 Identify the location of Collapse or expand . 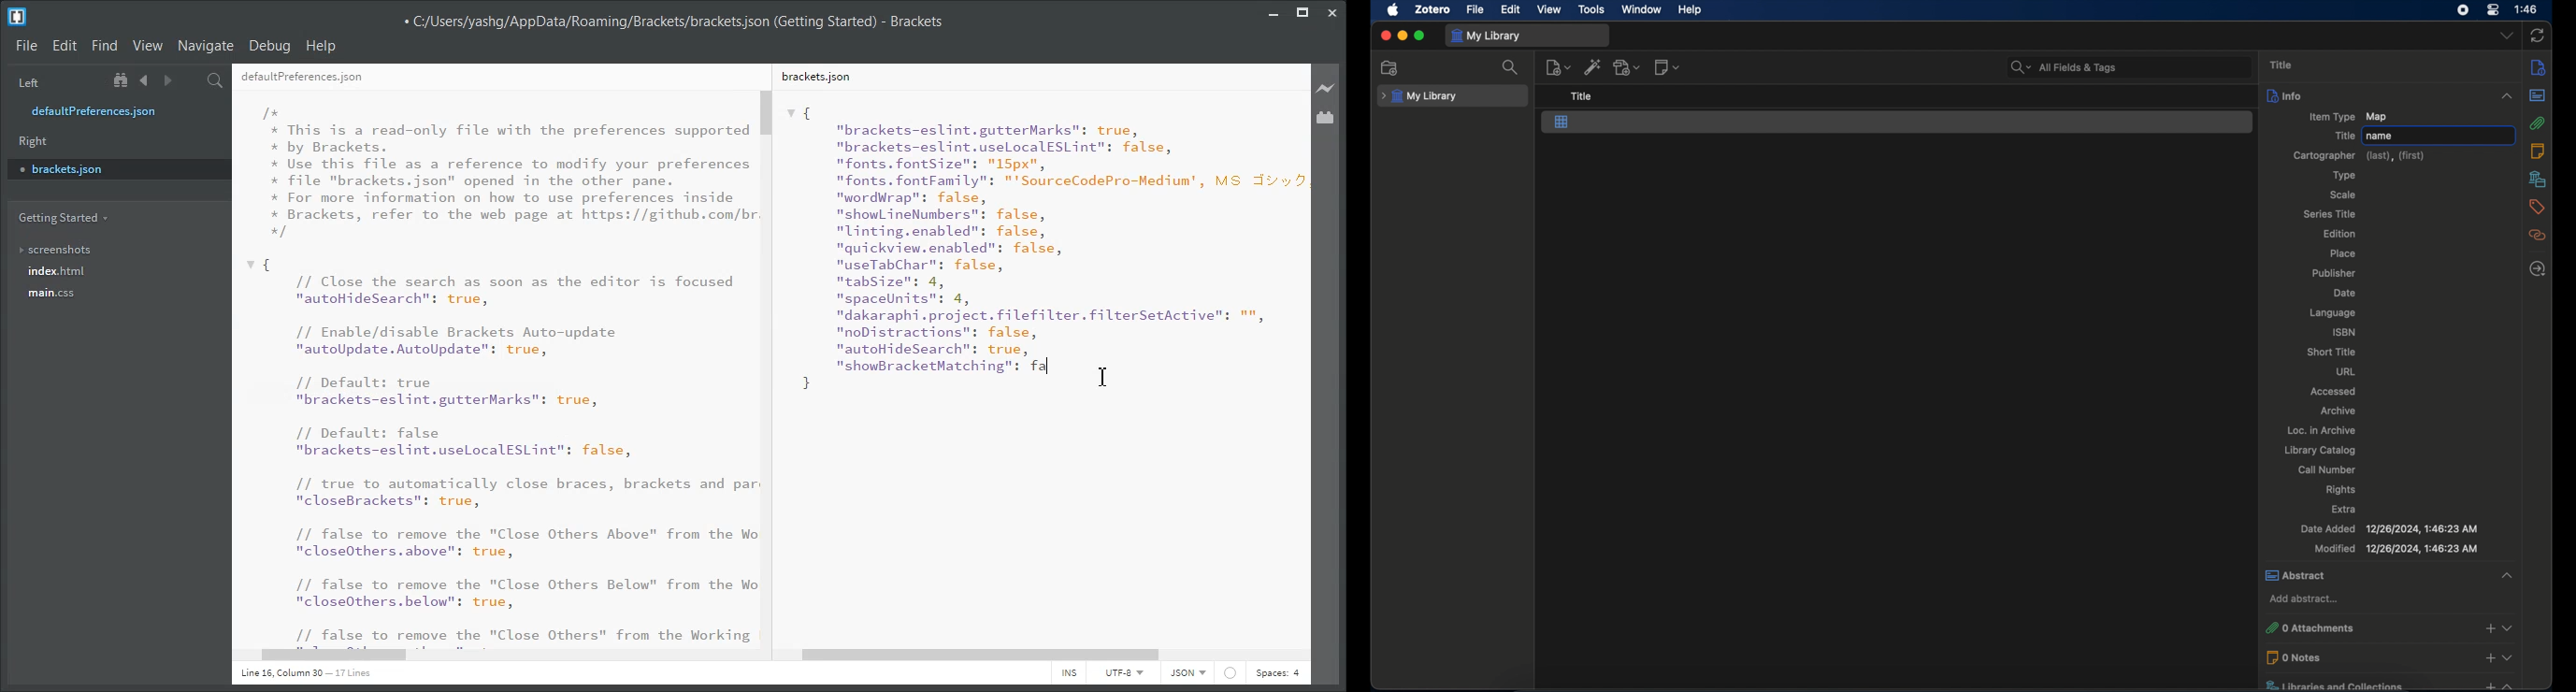
(2509, 684).